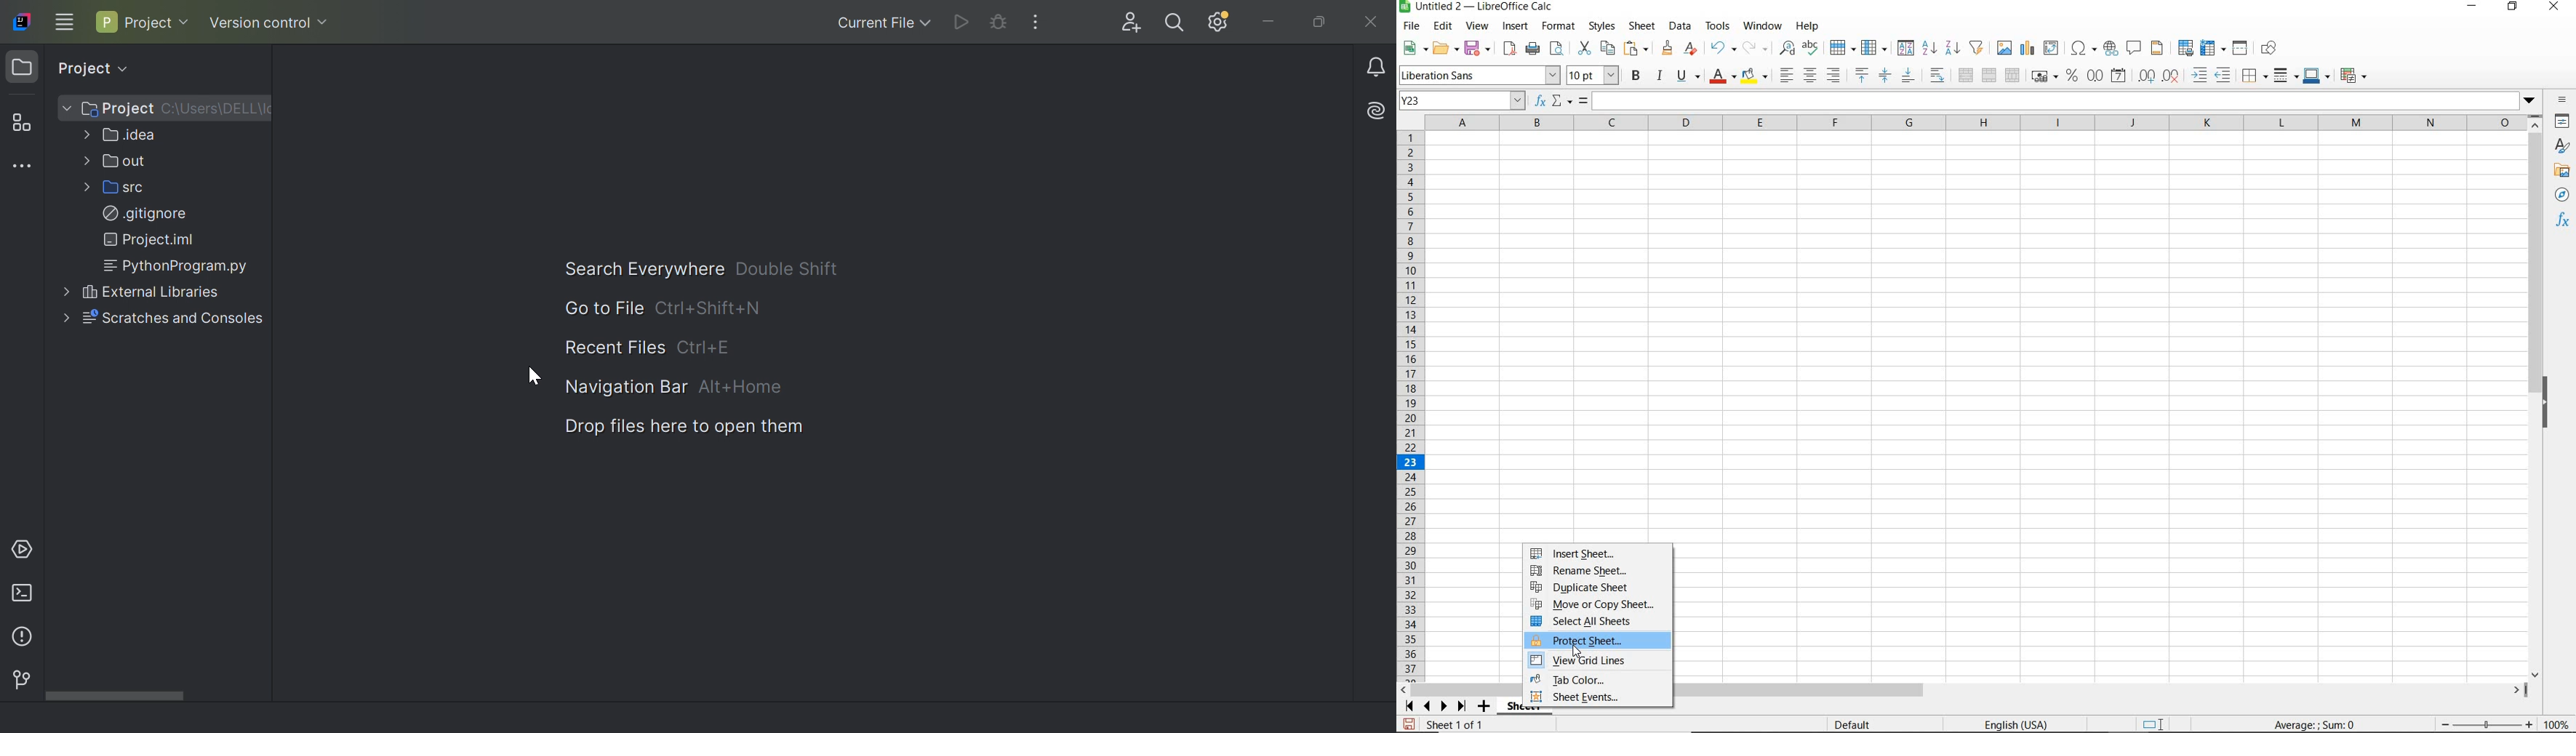 This screenshot has height=756, width=2576. What do you see at coordinates (1478, 26) in the screenshot?
I see `VIEW` at bounding box center [1478, 26].